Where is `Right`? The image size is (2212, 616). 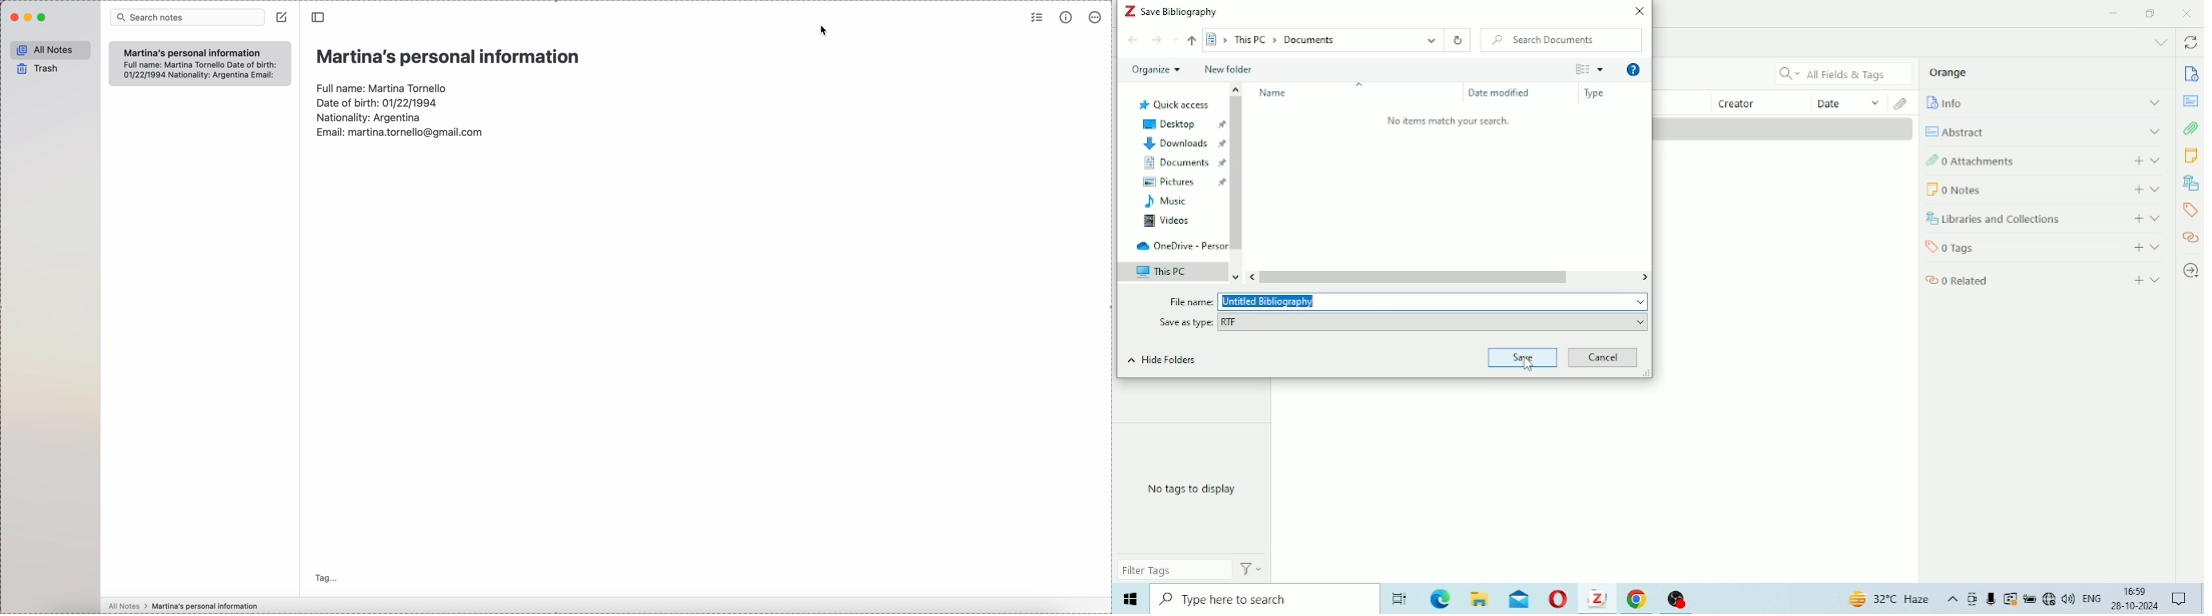
Right is located at coordinates (1642, 275).